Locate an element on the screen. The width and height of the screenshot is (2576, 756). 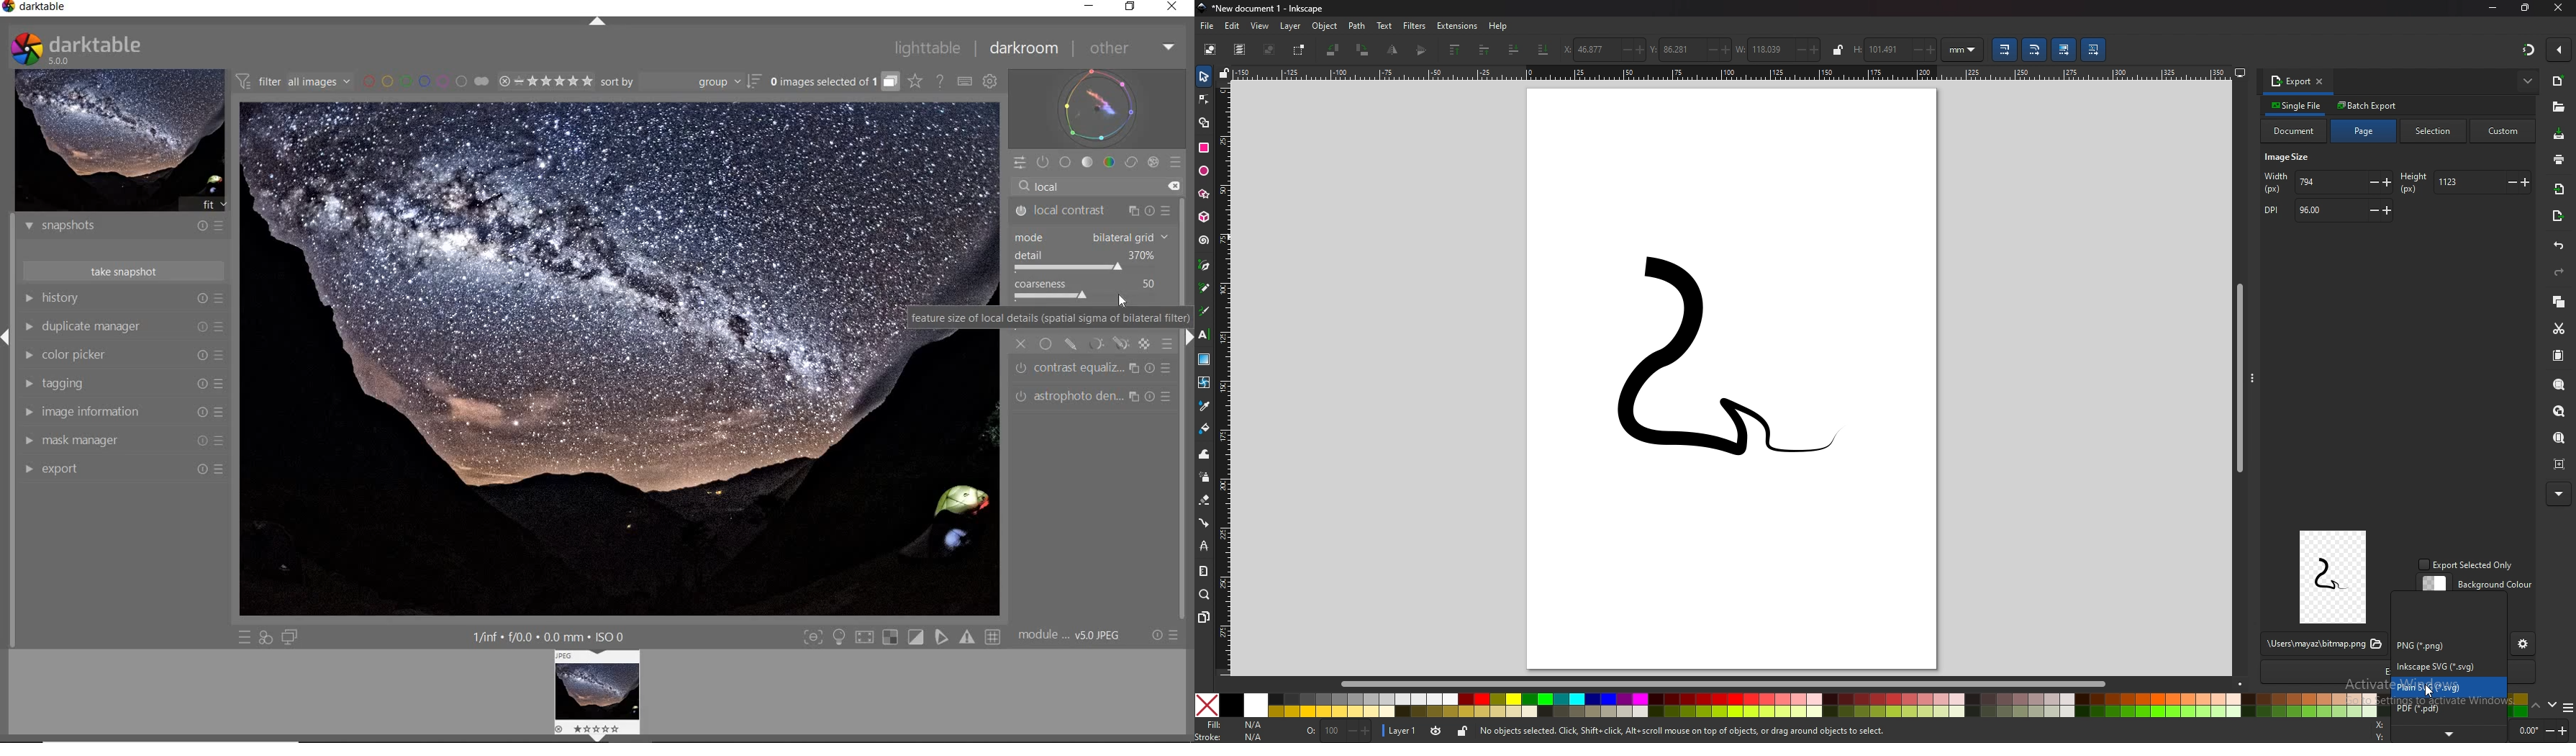
TONE is located at coordinates (1088, 164).